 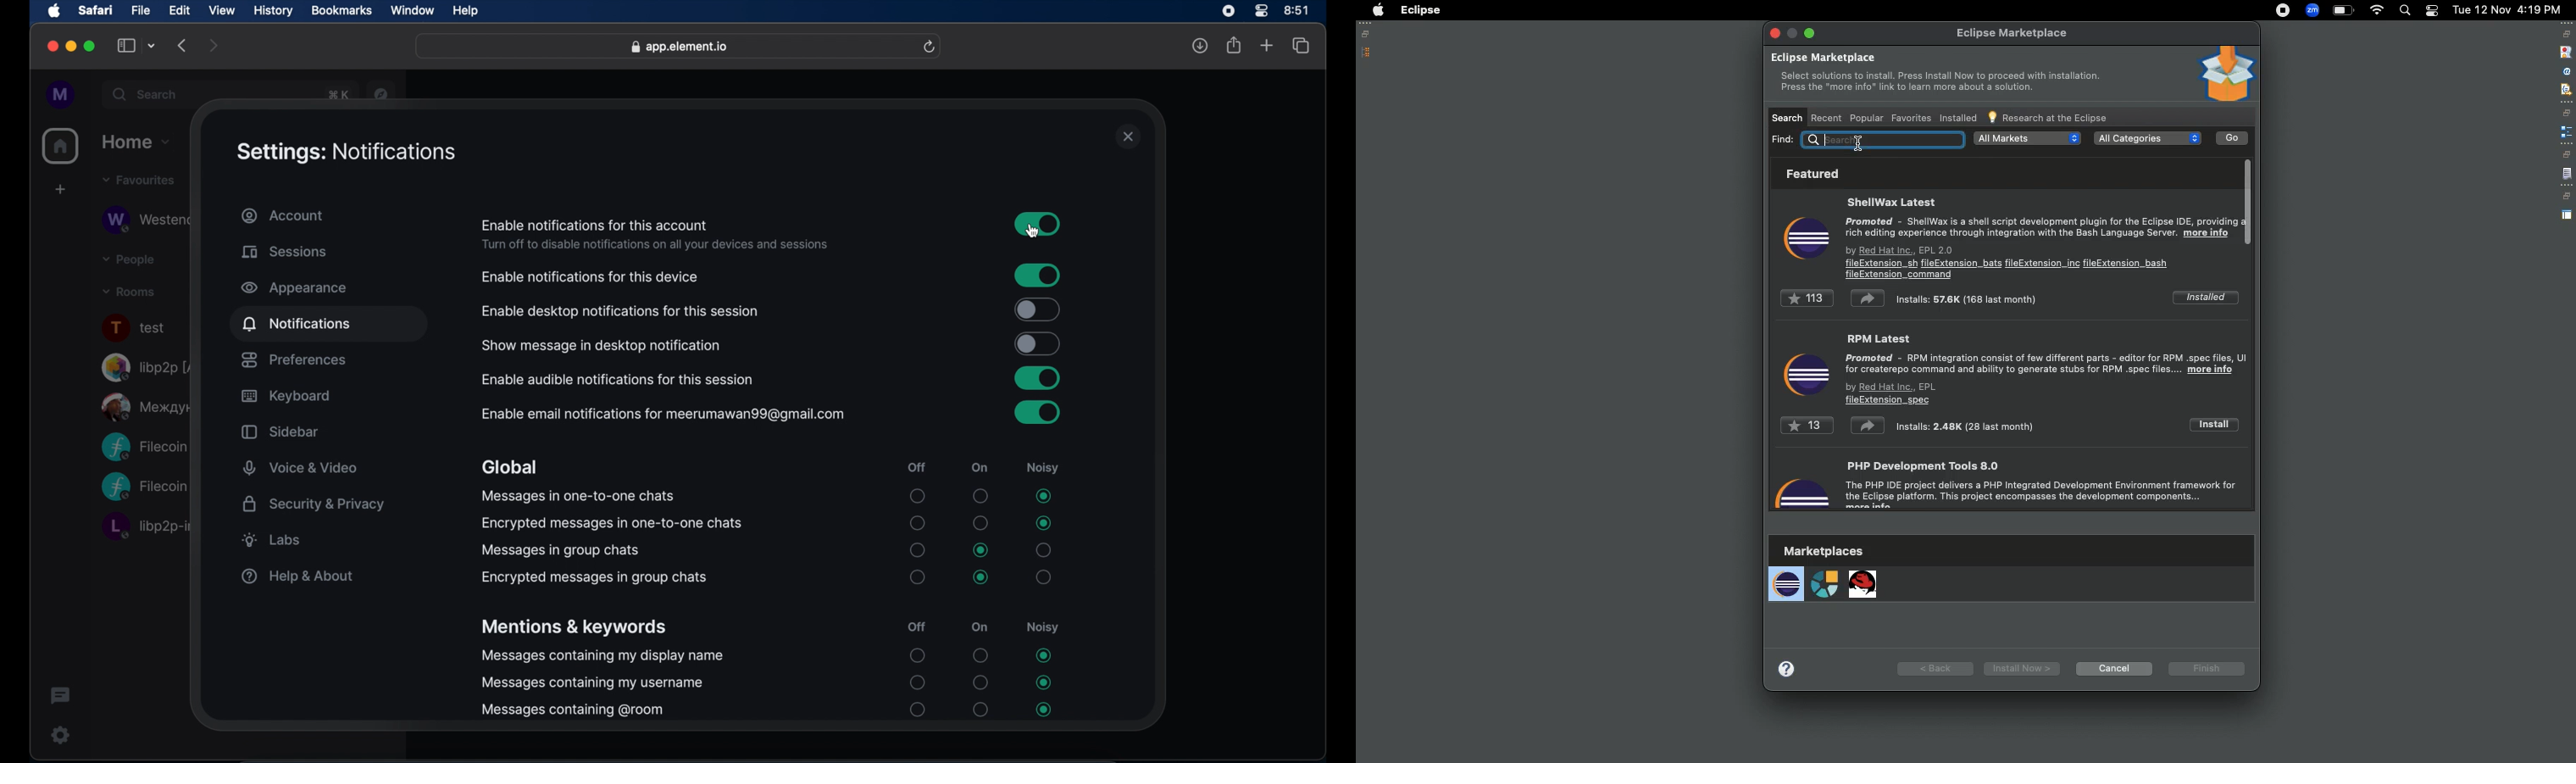 What do you see at coordinates (980, 682) in the screenshot?
I see `radio button` at bounding box center [980, 682].